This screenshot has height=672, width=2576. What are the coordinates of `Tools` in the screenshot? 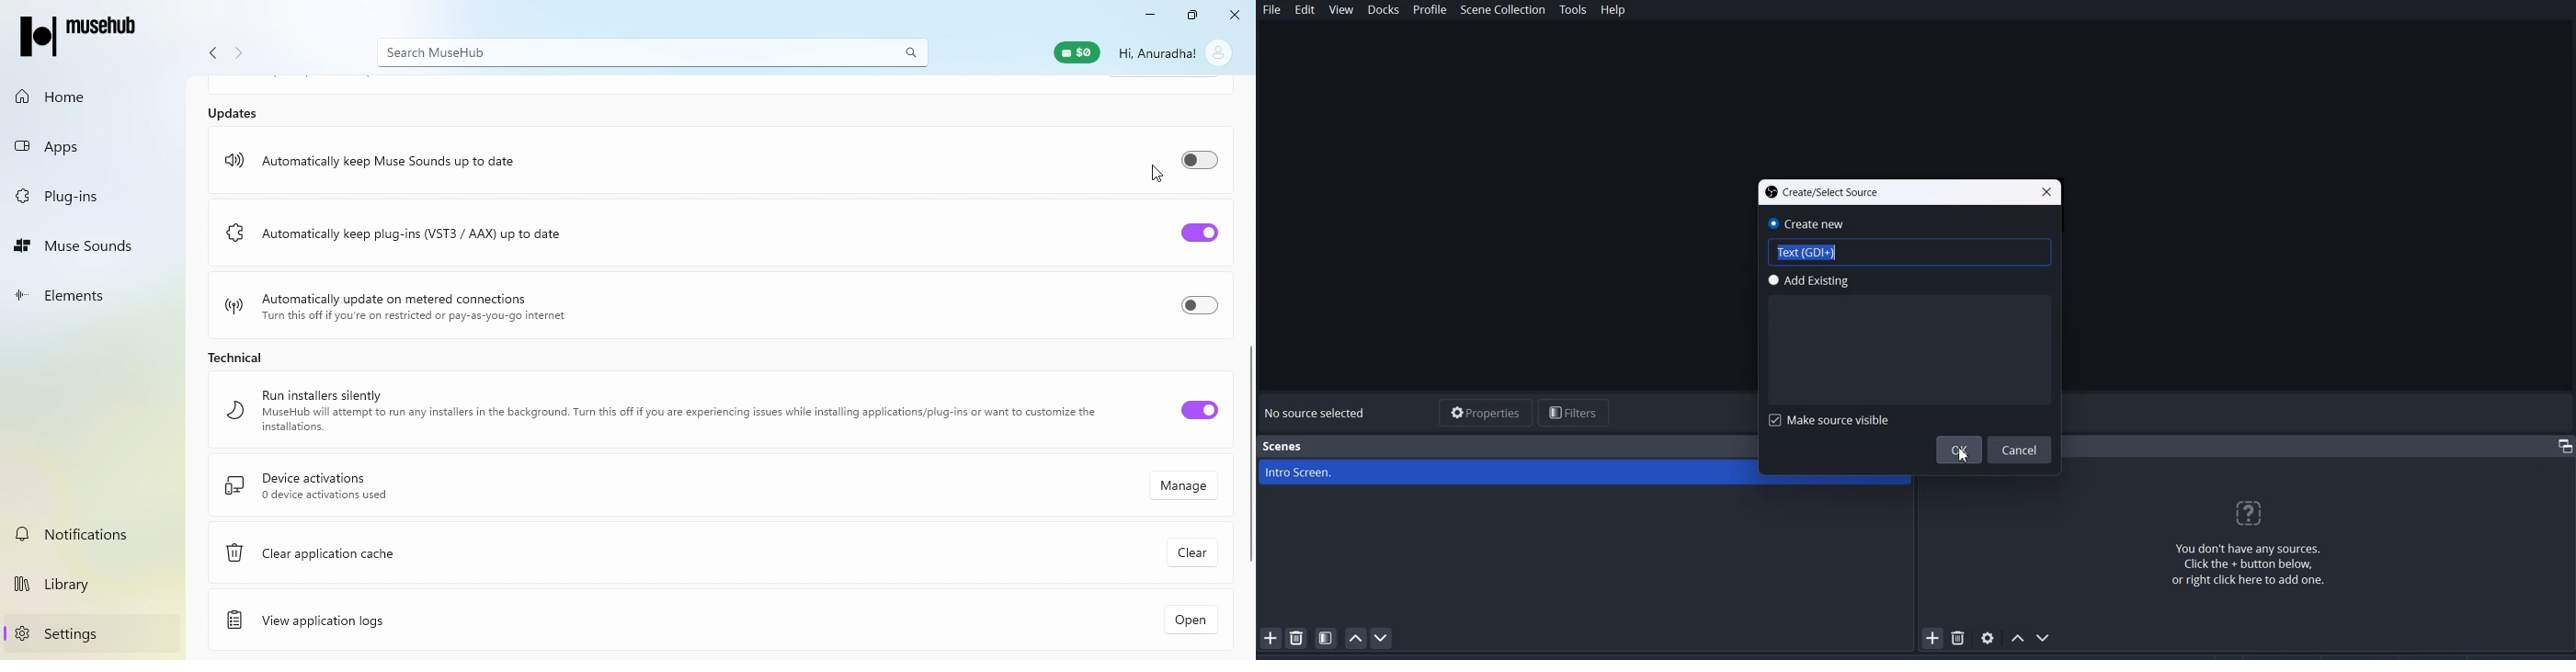 It's located at (1573, 10).